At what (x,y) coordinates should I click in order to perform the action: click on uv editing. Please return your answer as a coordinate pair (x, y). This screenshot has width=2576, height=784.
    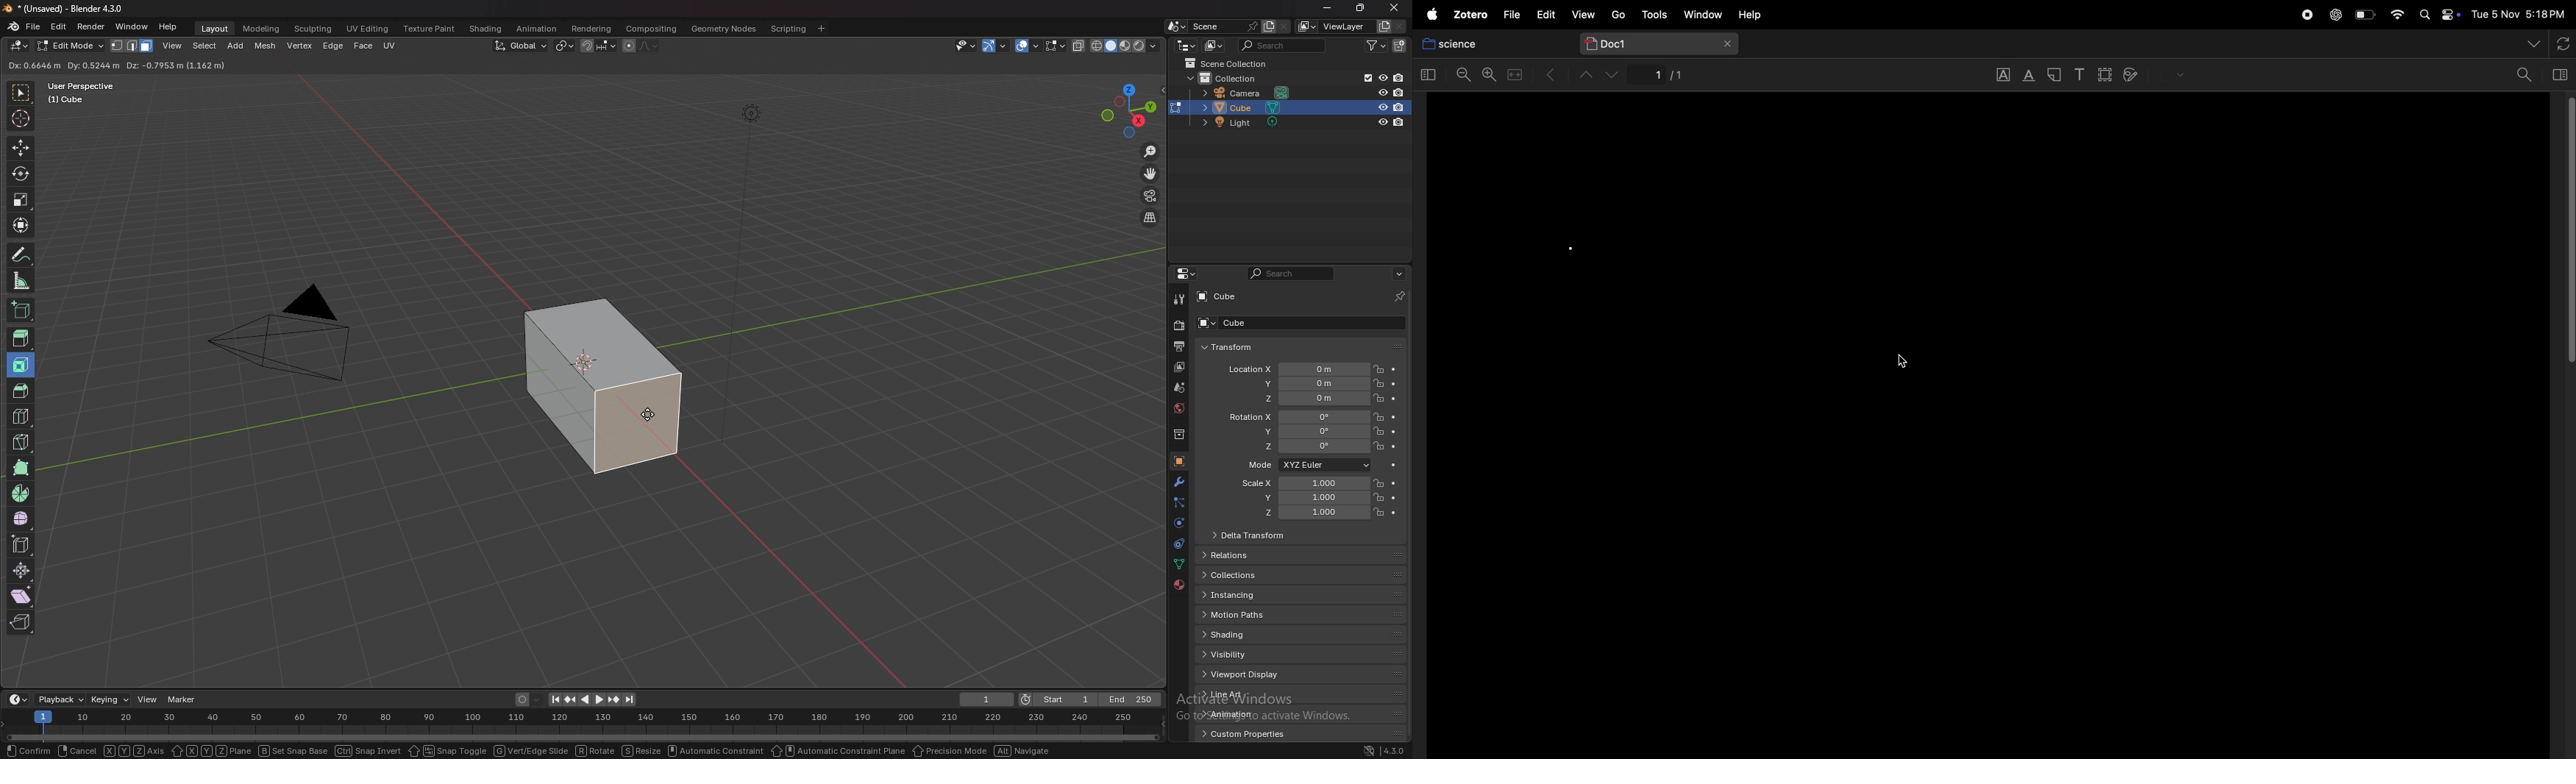
    Looking at the image, I should click on (368, 29).